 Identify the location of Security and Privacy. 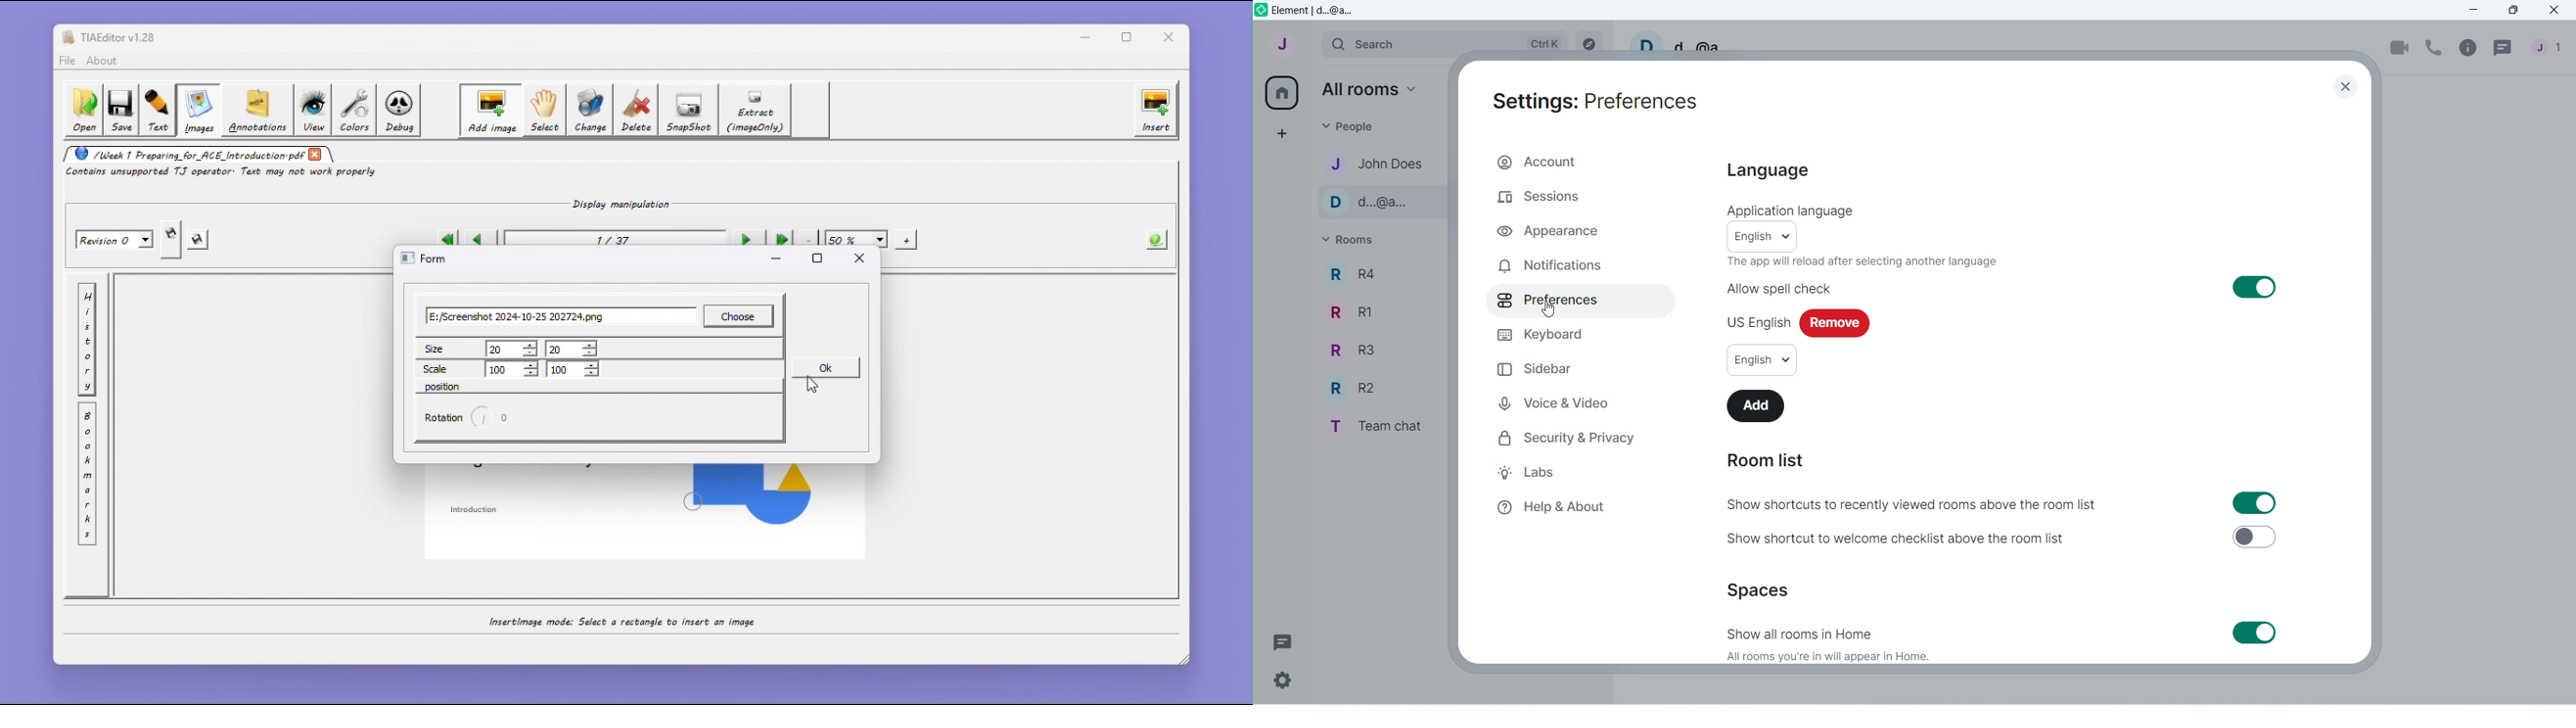
(1566, 437).